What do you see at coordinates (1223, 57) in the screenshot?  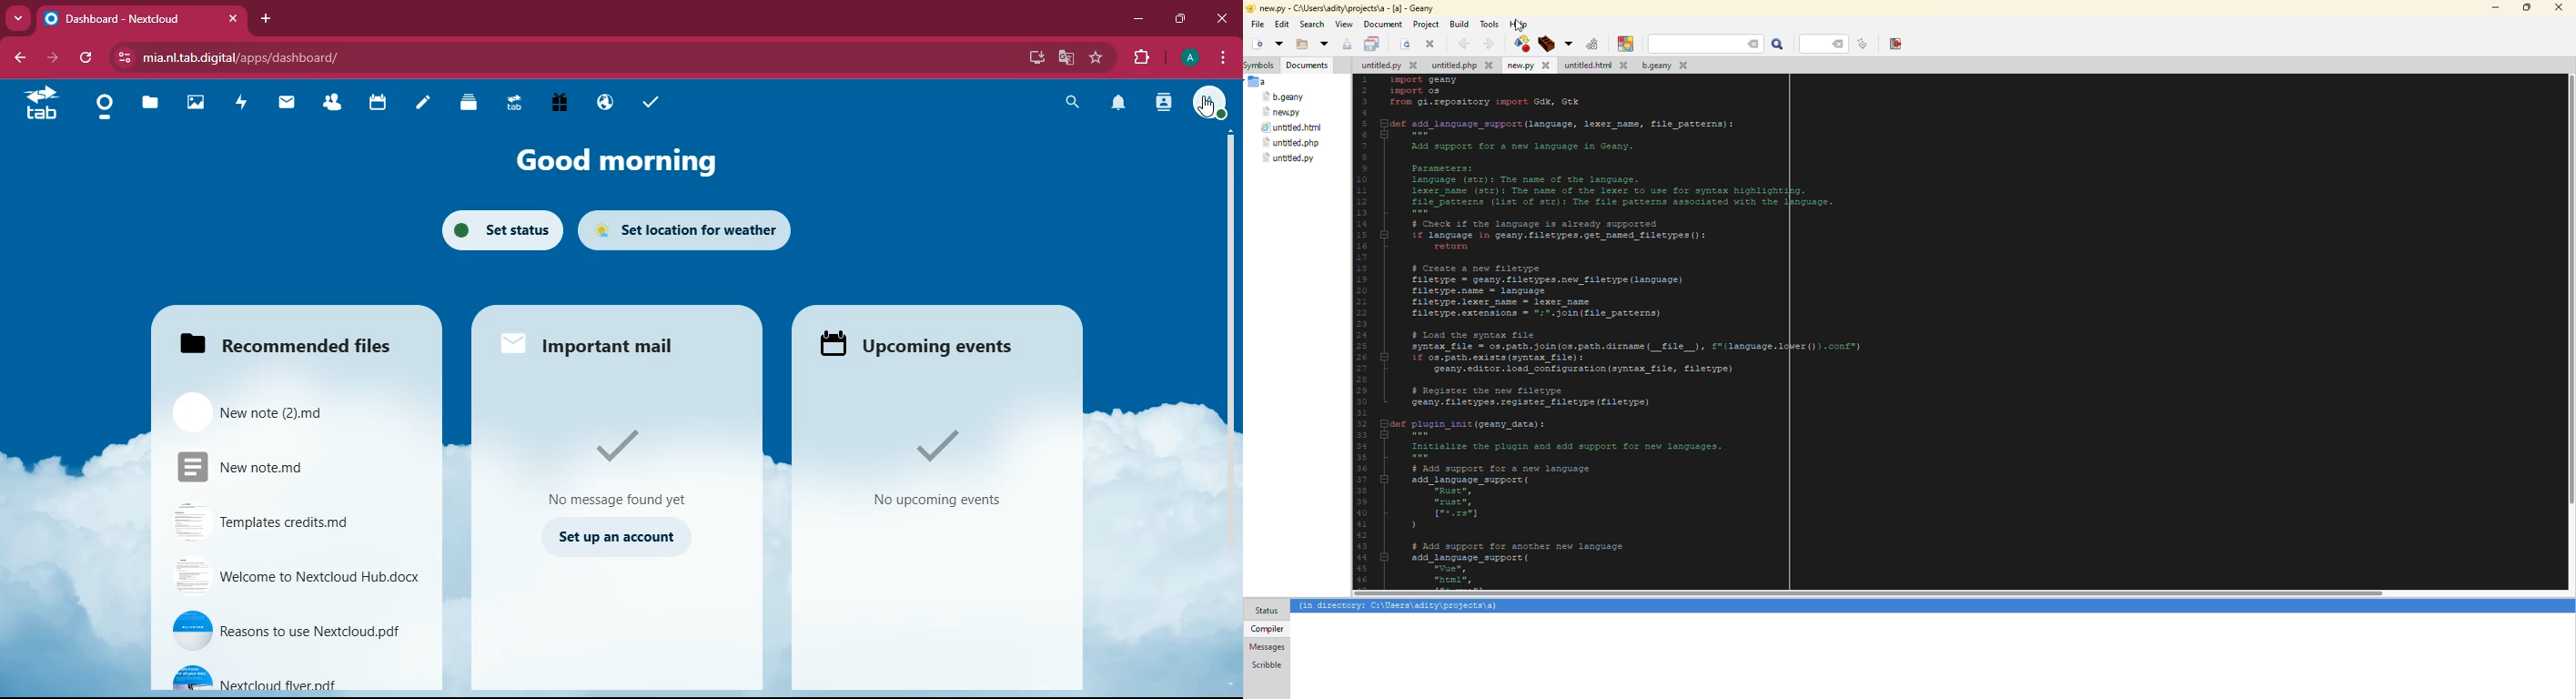 I see `options` at bounding box center [1223, 57].